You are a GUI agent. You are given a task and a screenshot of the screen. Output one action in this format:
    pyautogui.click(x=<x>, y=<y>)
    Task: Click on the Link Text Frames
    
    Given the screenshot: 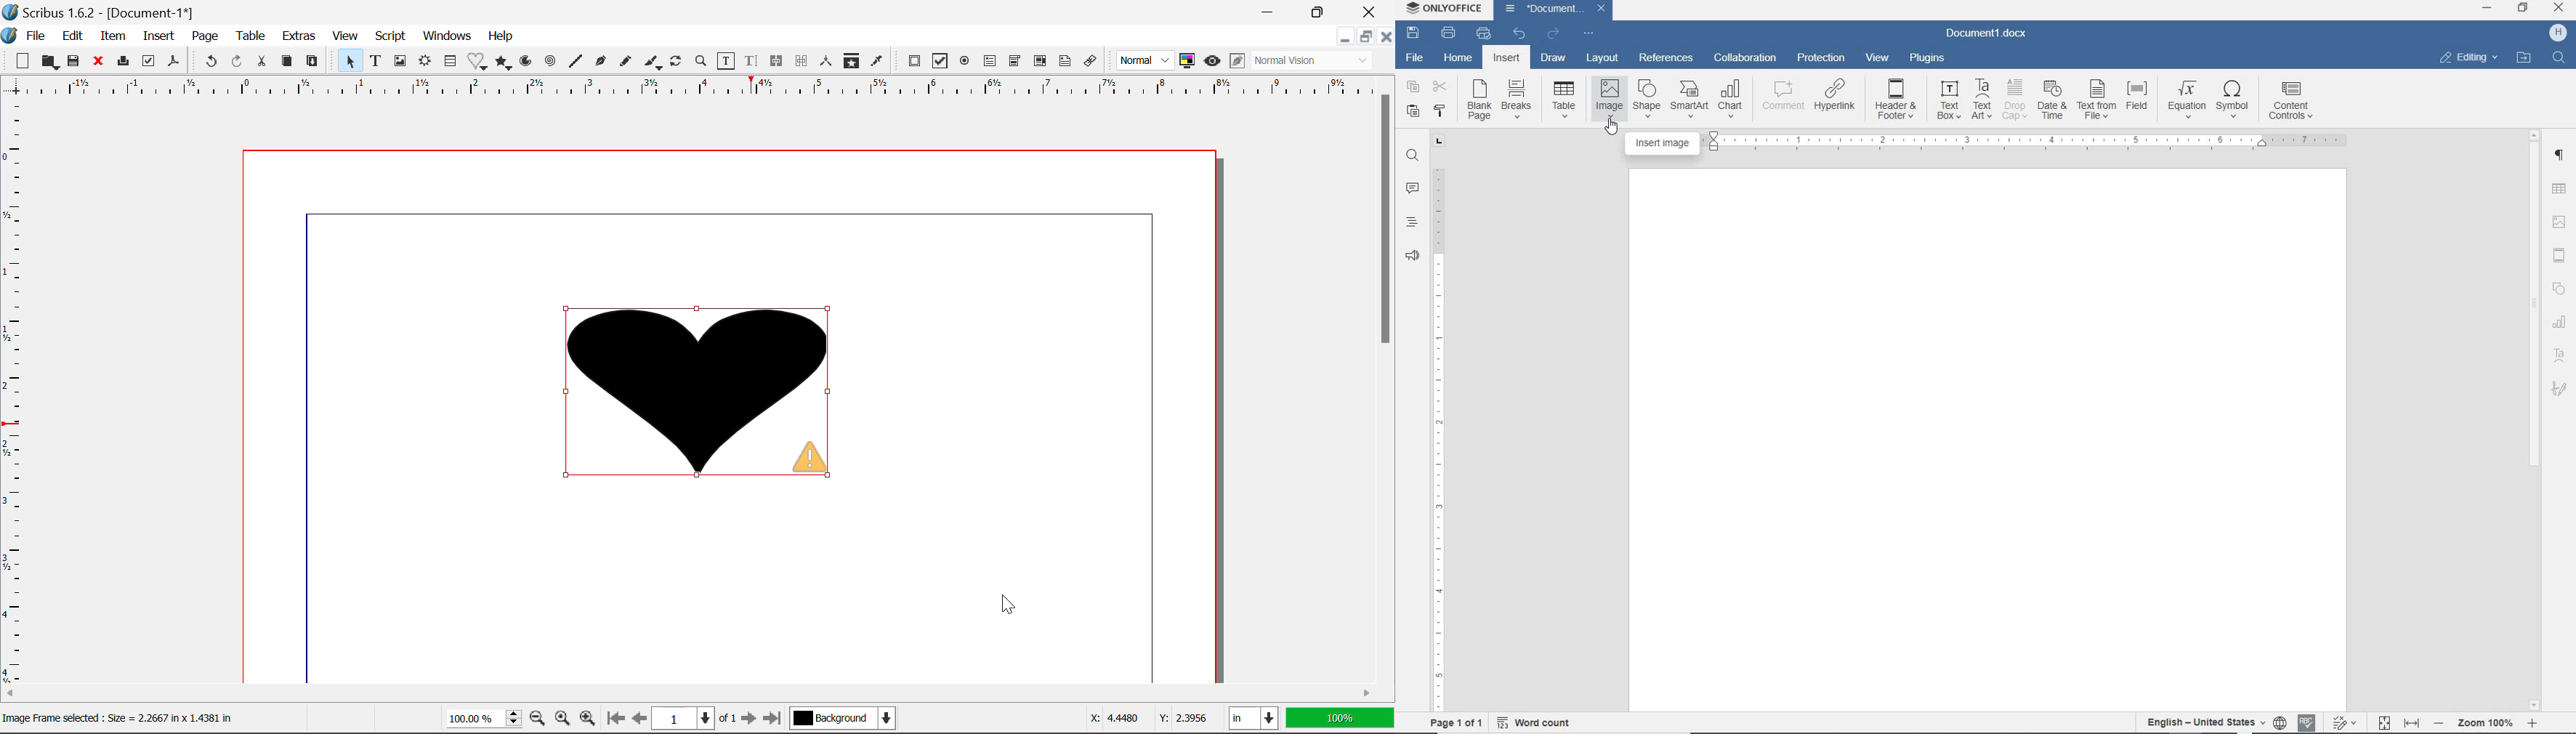 What is the action you would take?
    pyautogui.click(x=779, y=60)
    